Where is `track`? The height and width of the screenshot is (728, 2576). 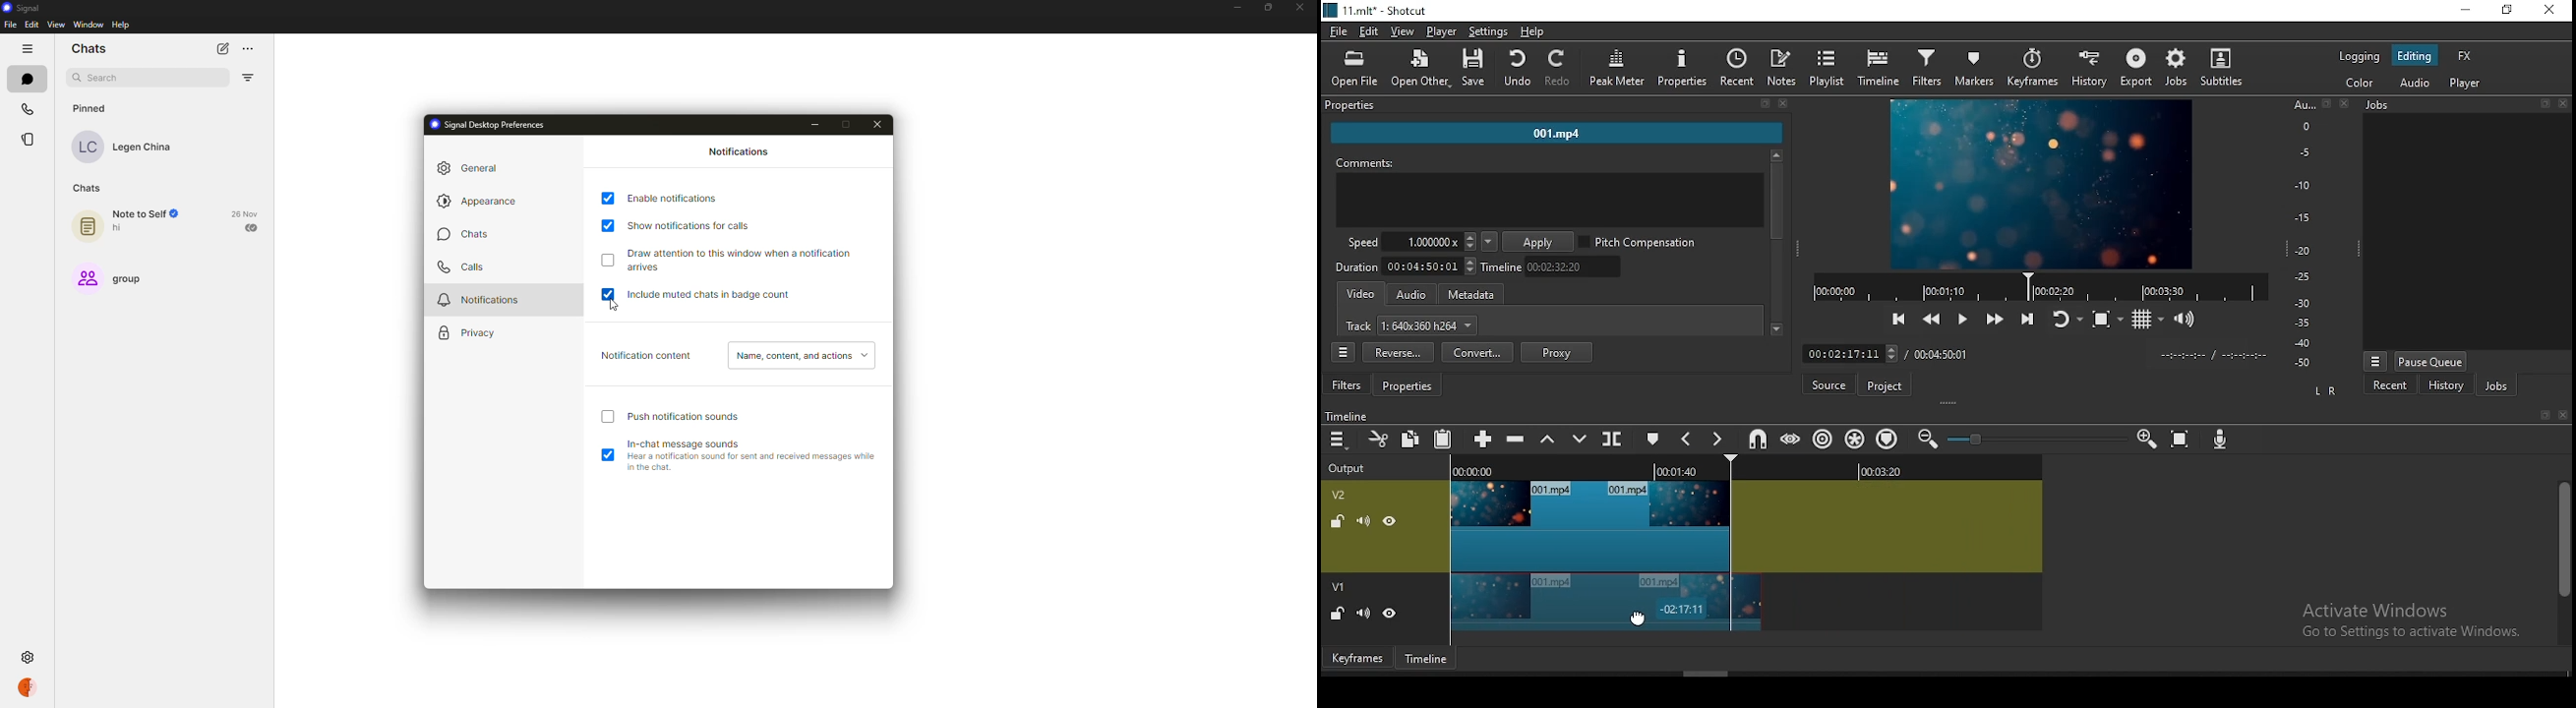 track is located at coordinates (1412, 327).